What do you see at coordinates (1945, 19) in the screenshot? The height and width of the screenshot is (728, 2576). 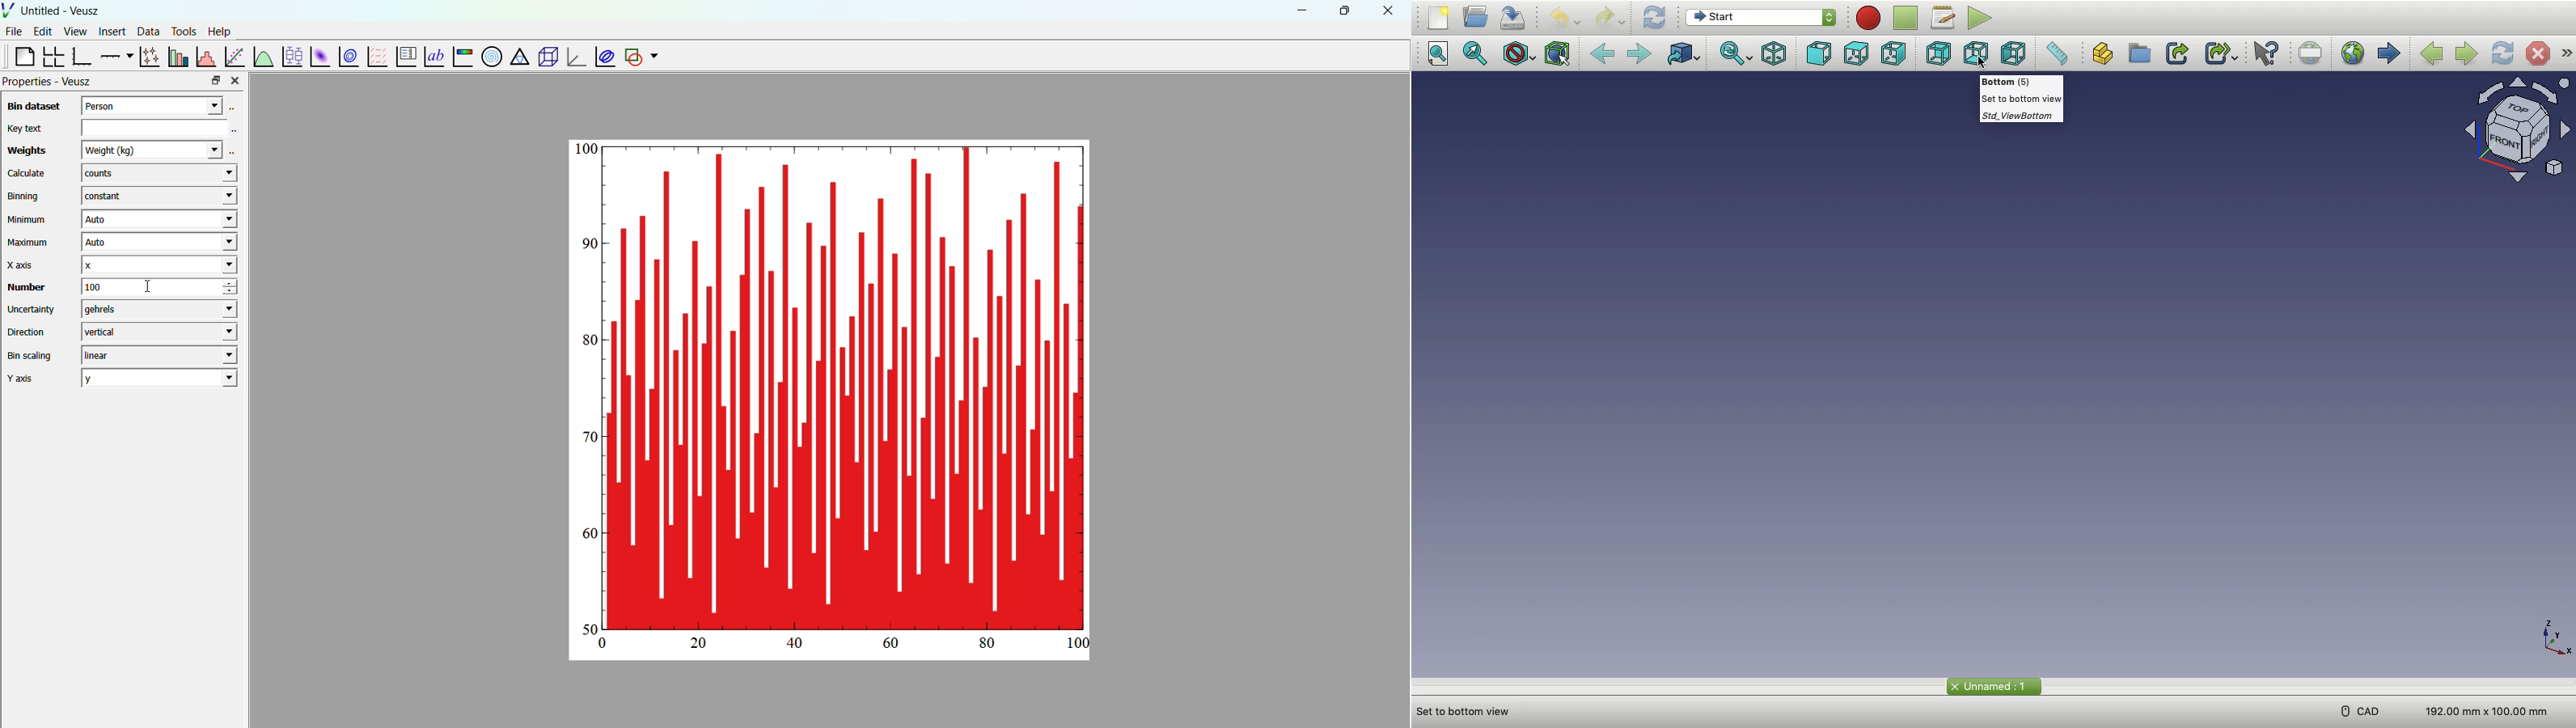 I see `Macros` at bounding box center [1945, 19].